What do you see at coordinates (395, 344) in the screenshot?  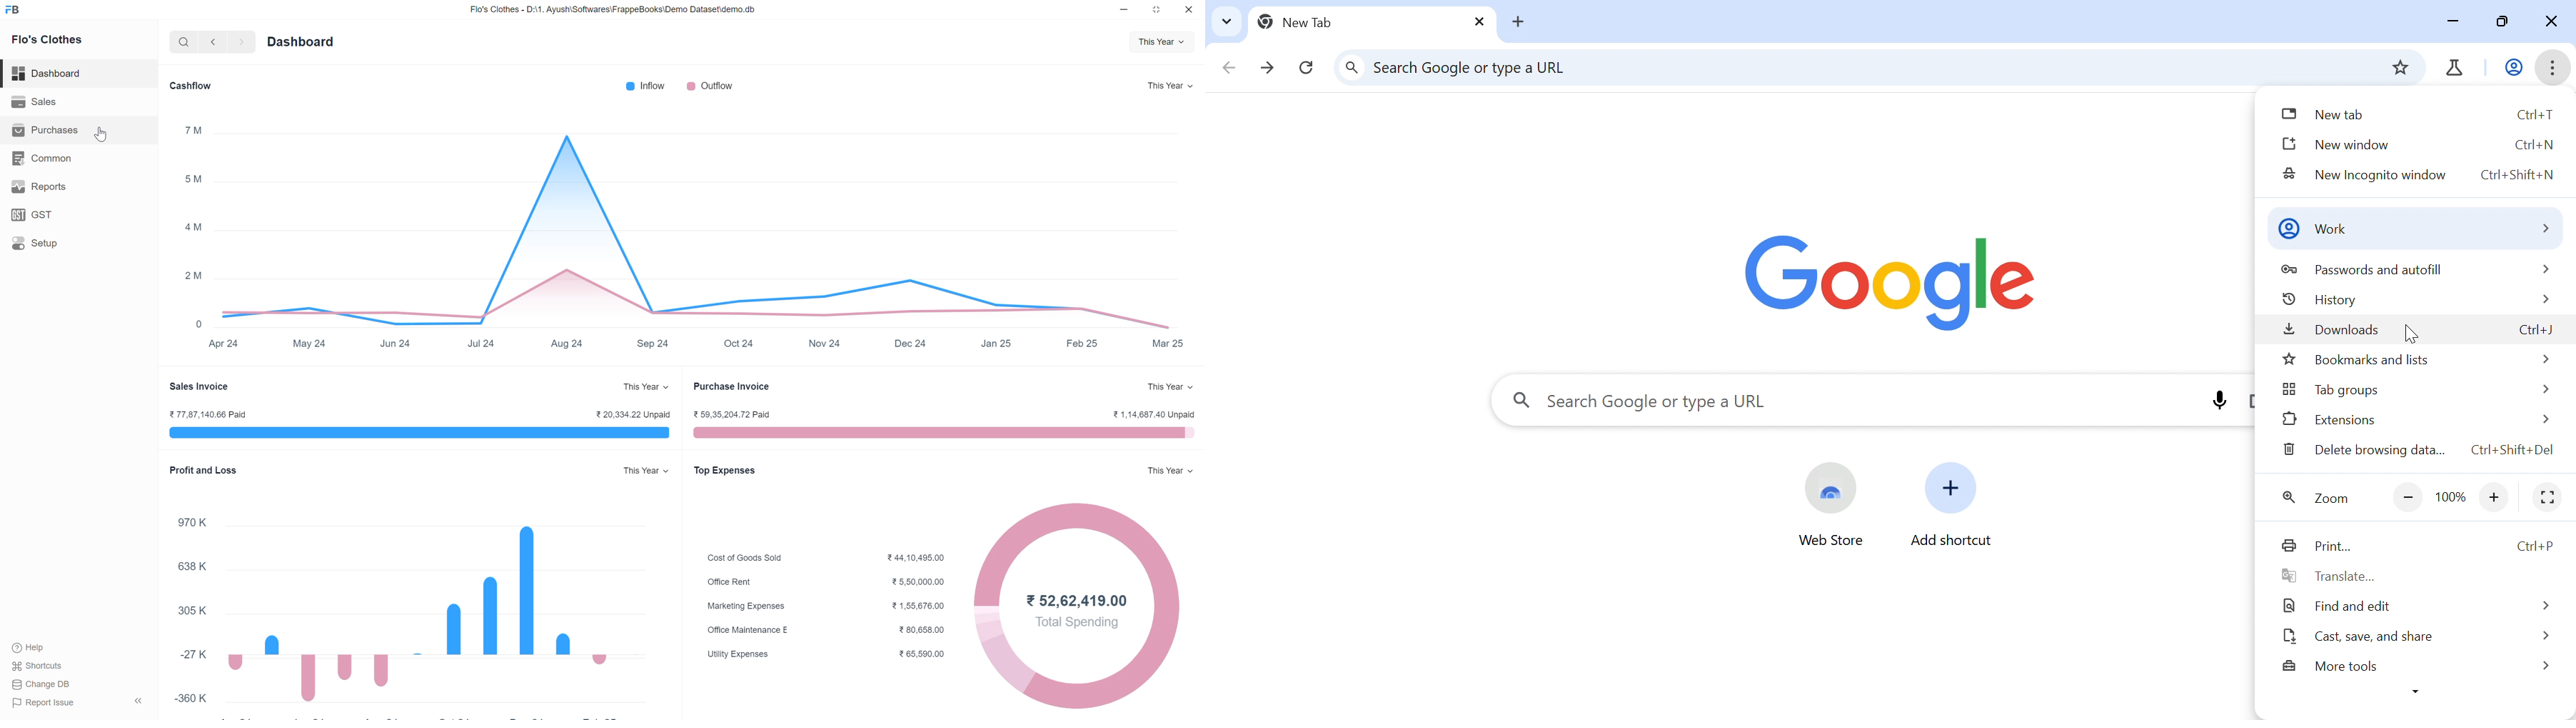 I see `Jun 24` at bounding box center [395, 344].